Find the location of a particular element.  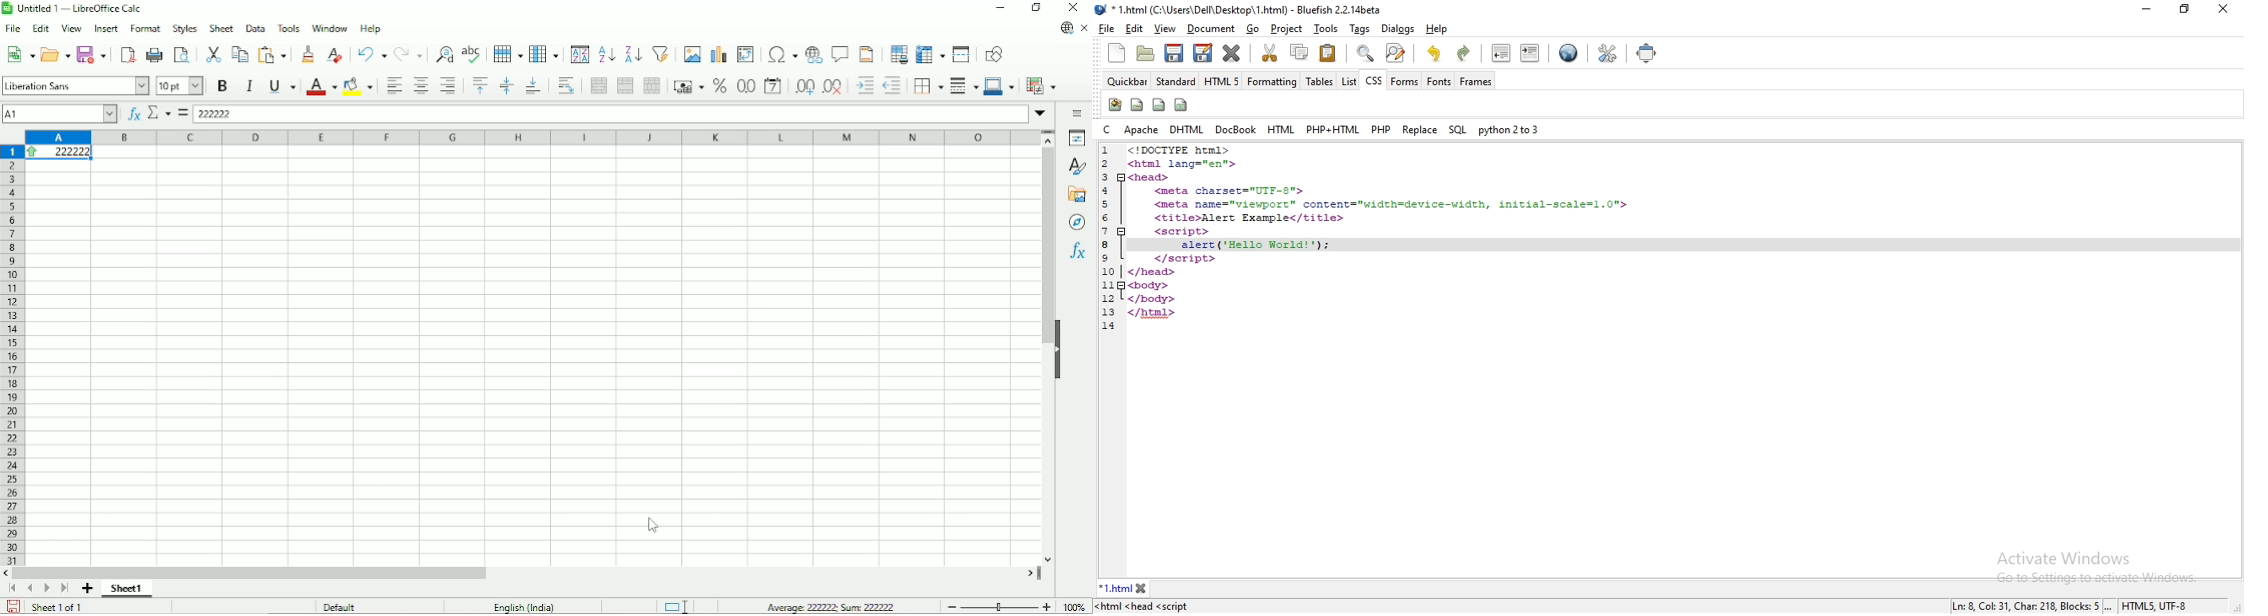

save is located at coordinates (1175, 53).